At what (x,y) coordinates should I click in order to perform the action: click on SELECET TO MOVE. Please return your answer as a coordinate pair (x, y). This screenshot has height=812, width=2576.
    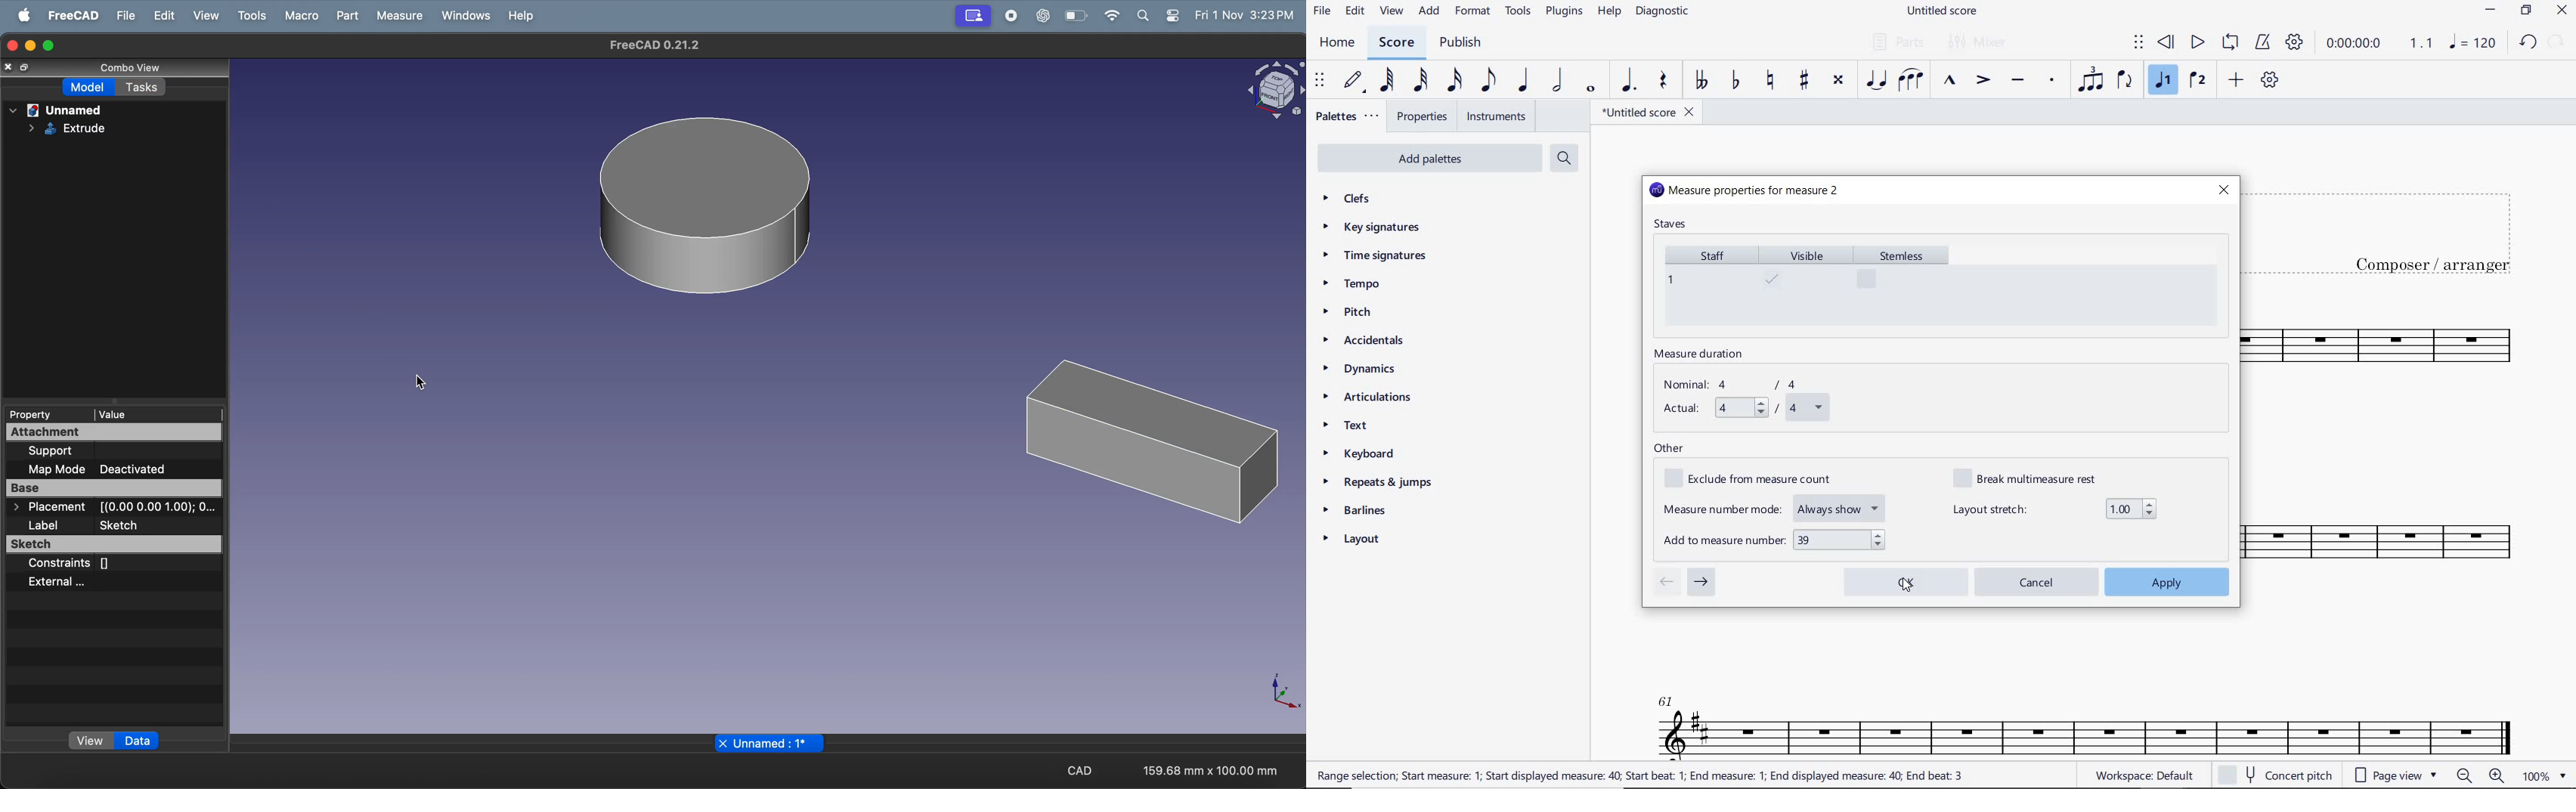
    Looking at the image, I should click on (1320, 82).